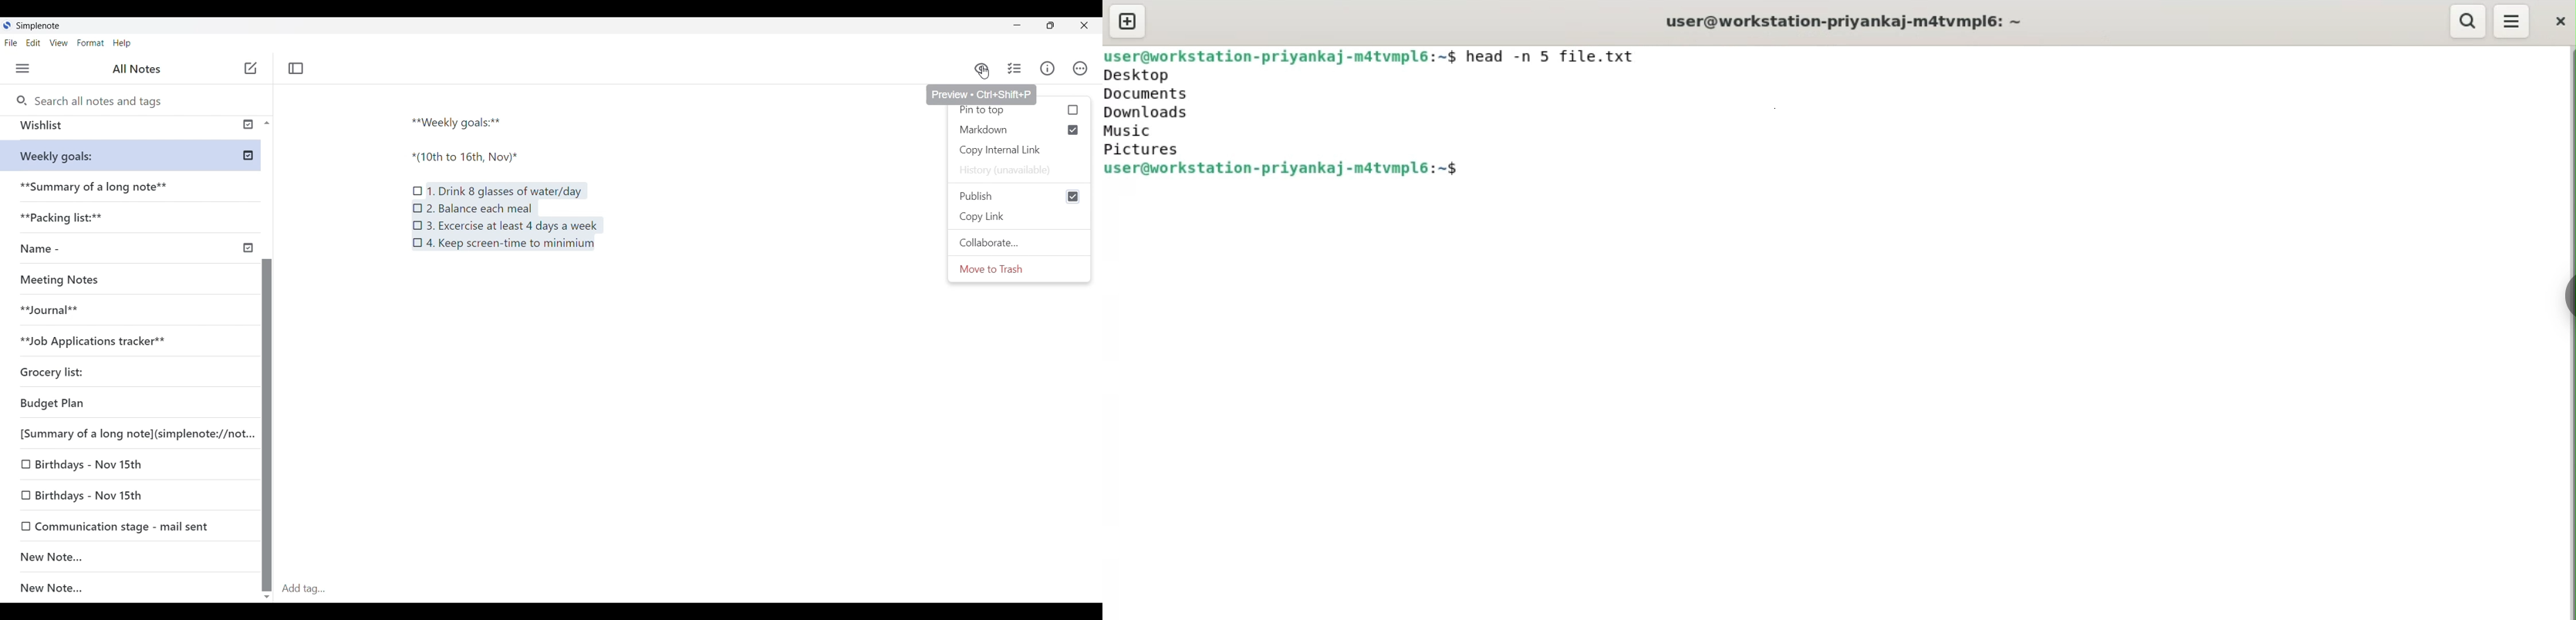  What do you see at coordinates (130, 433) in the screenshot?
I see `[Summary of a long note](simplenote://not.` at bounding box center [130, 433].